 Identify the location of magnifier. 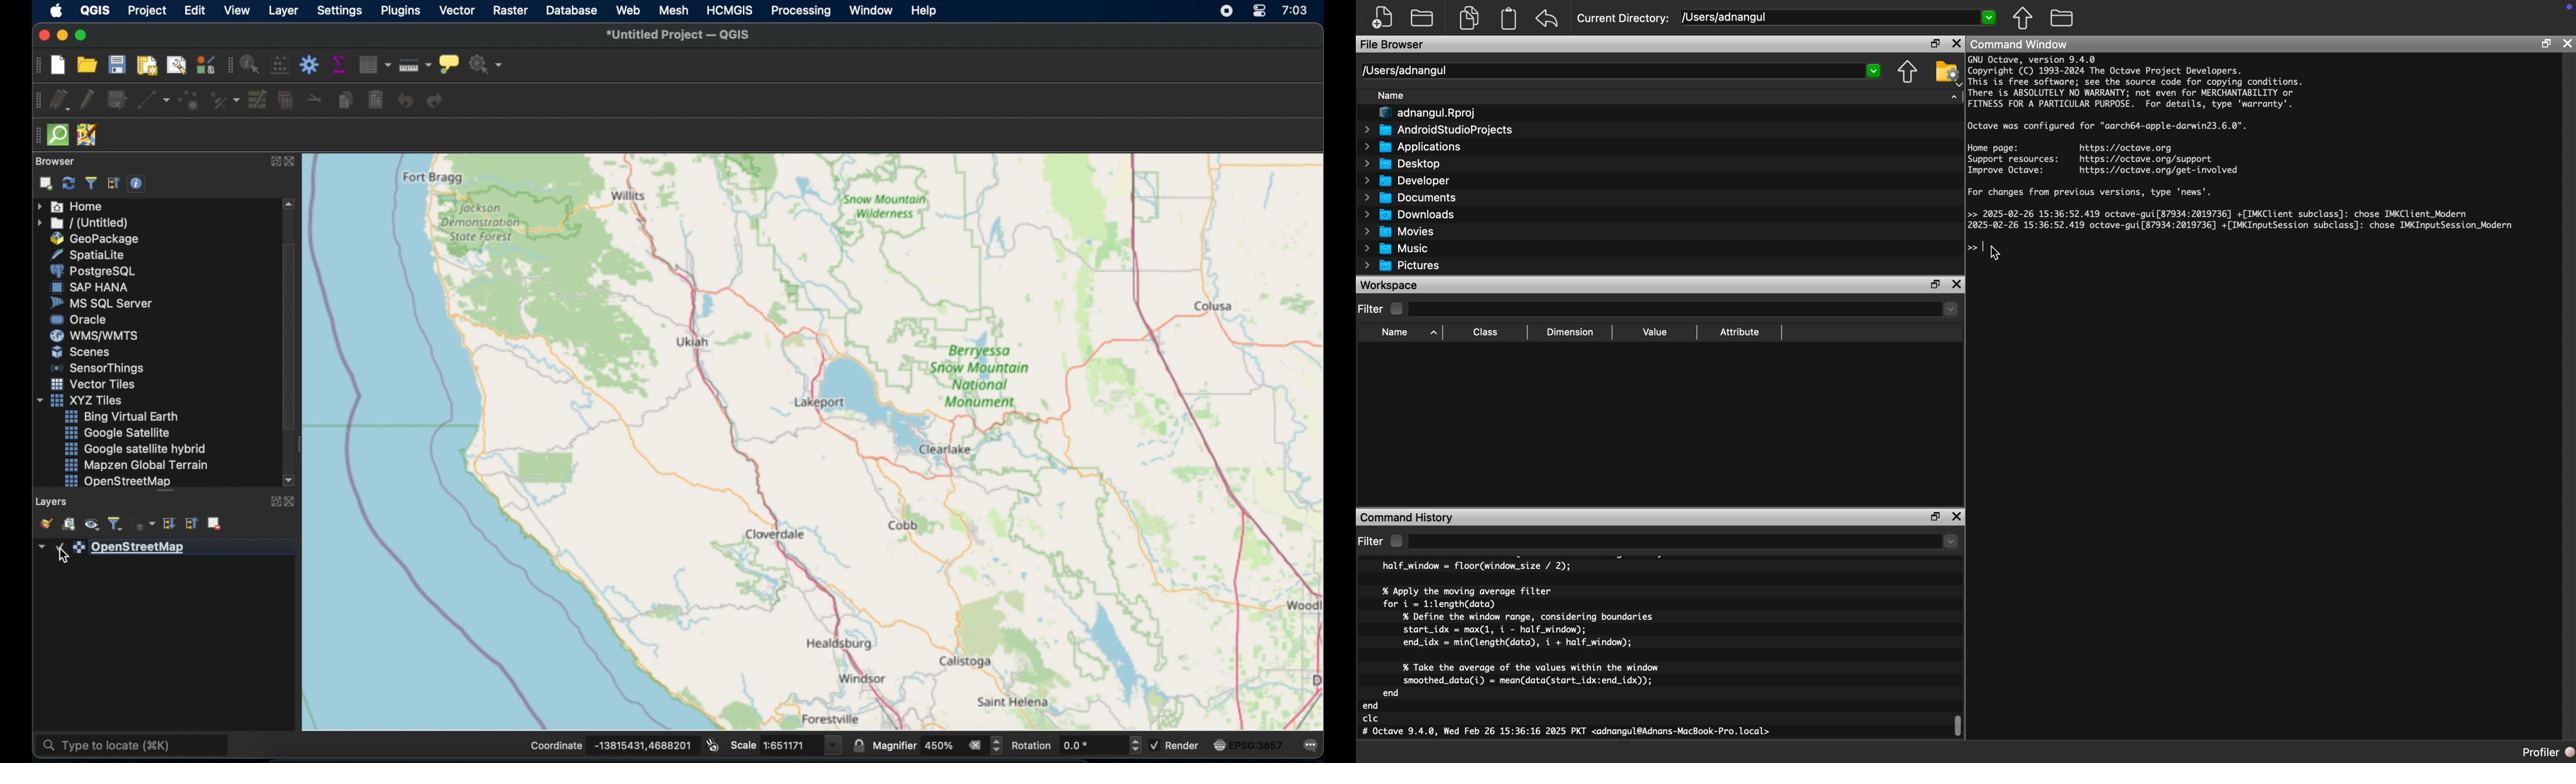
(936, 745).